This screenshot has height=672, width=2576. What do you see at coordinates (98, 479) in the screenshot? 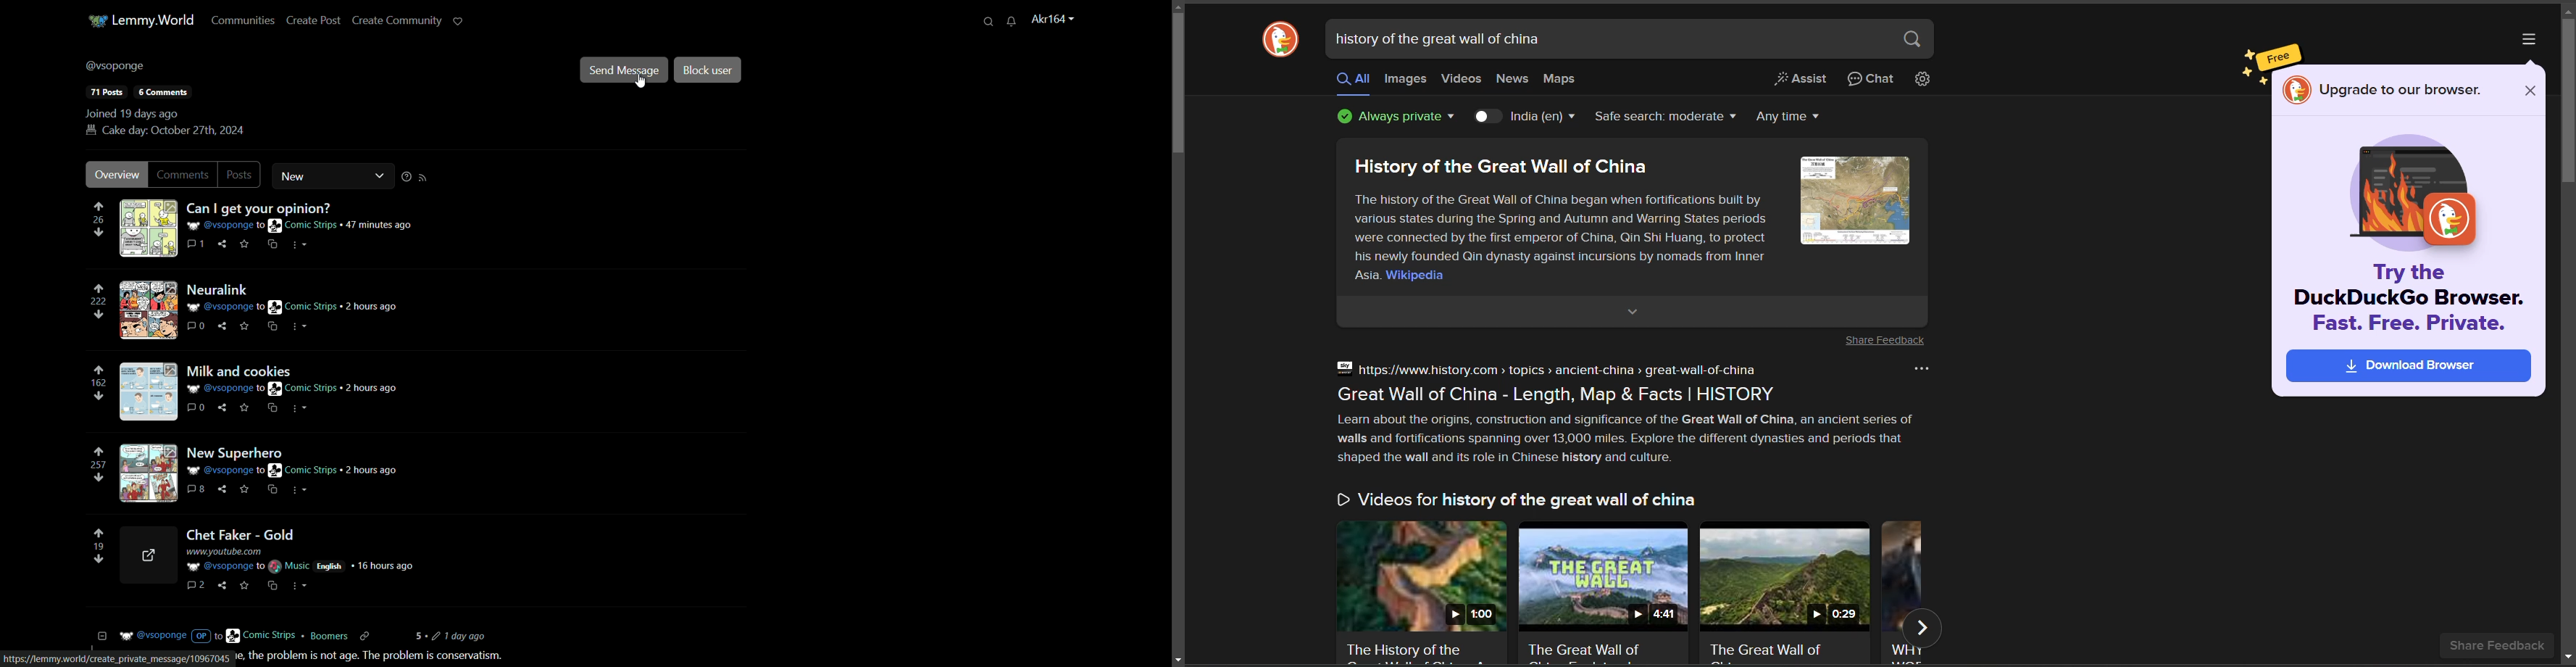
I see `downvote` at bounding box center [98, 479].